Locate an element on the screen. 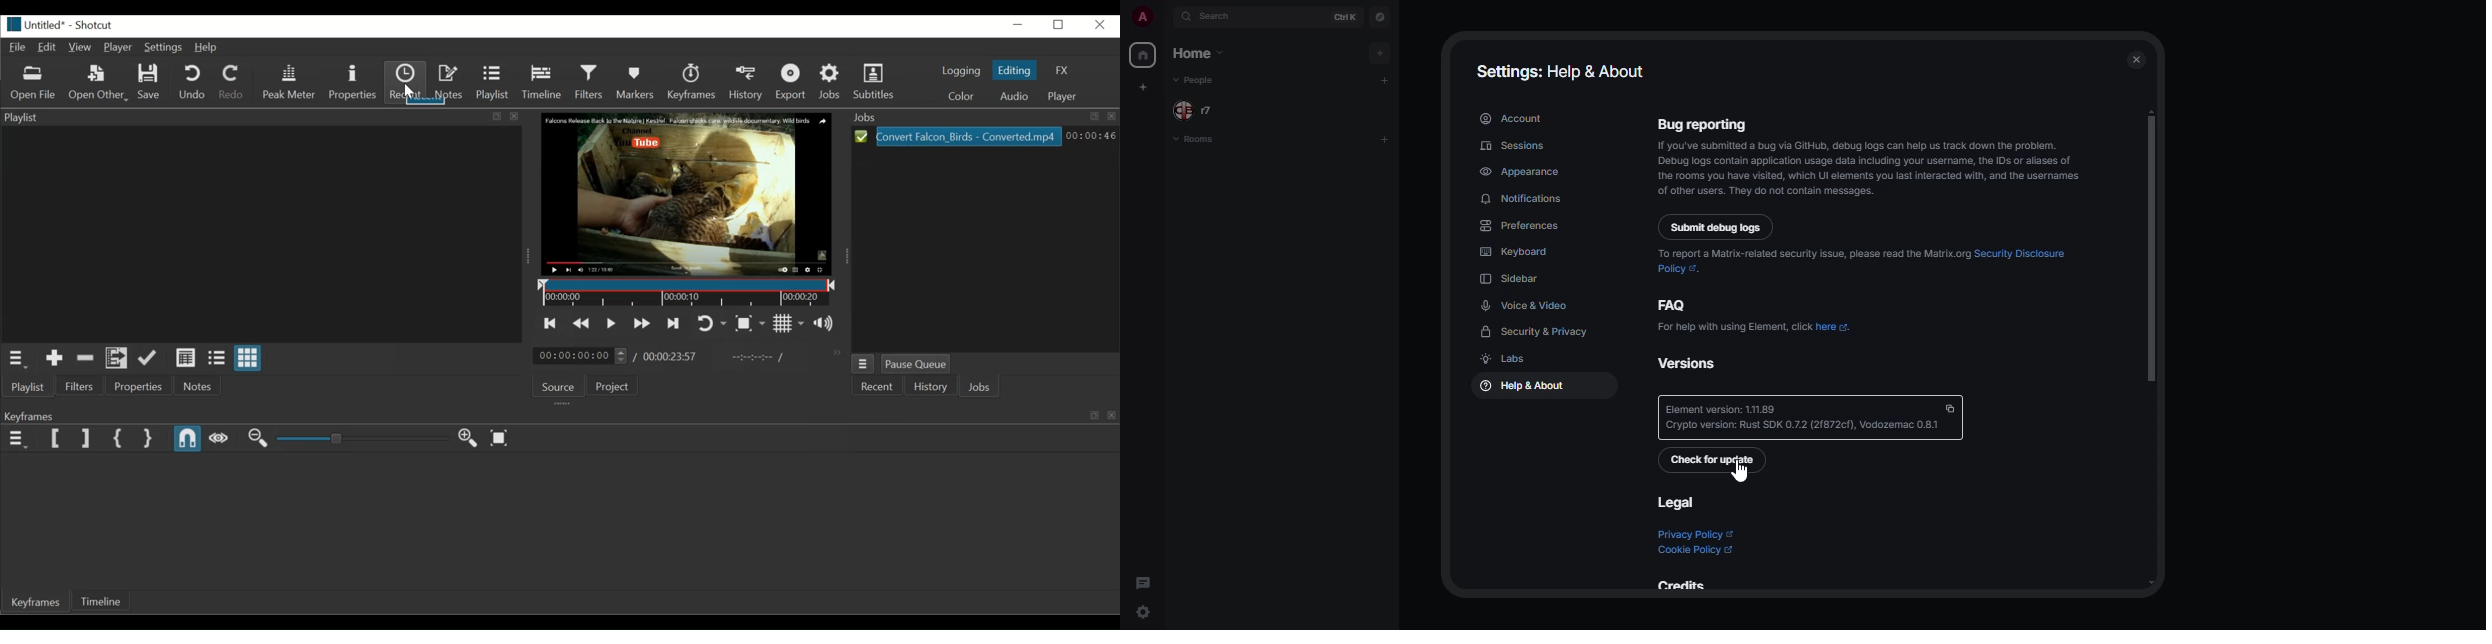 Image resolution: width=2492 pixels, height=644 pixels. Toggler player looping is located at coordinates (712, 323).